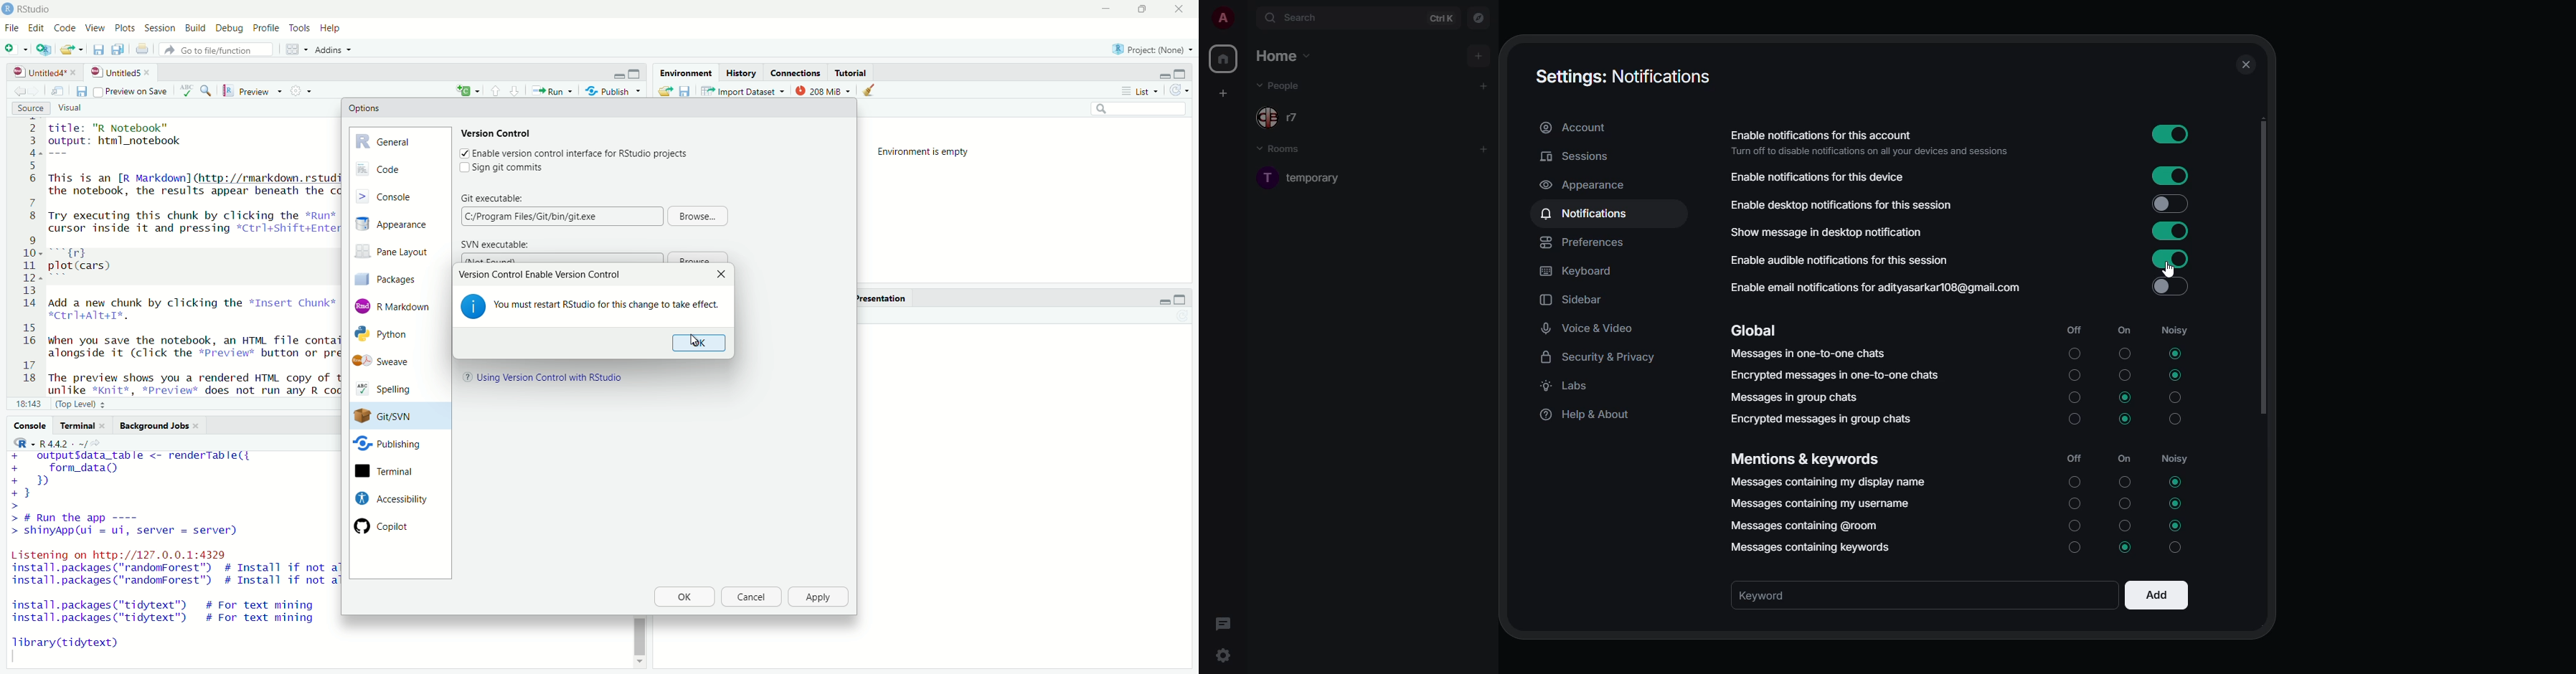  What do you see at coordinates (82, 403) in the screenshot?
I see `(Top Level)` at bounding box center [82, 403].